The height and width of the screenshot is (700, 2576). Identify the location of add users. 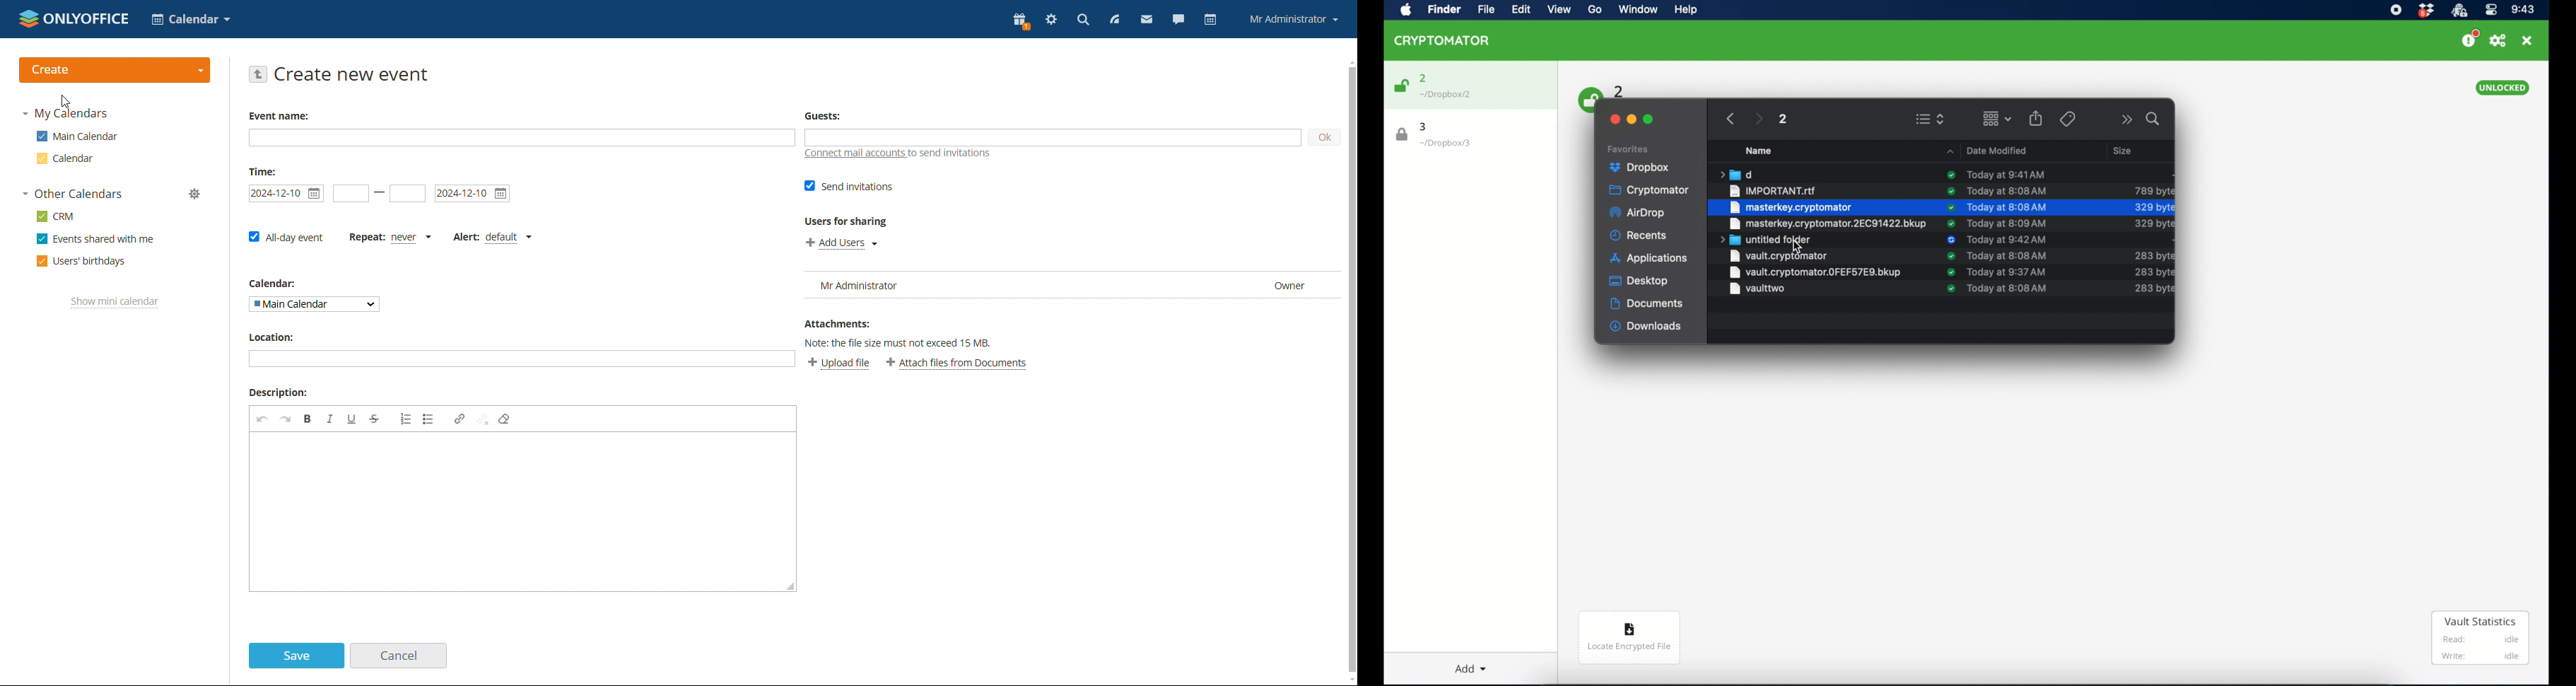
(842, 243).